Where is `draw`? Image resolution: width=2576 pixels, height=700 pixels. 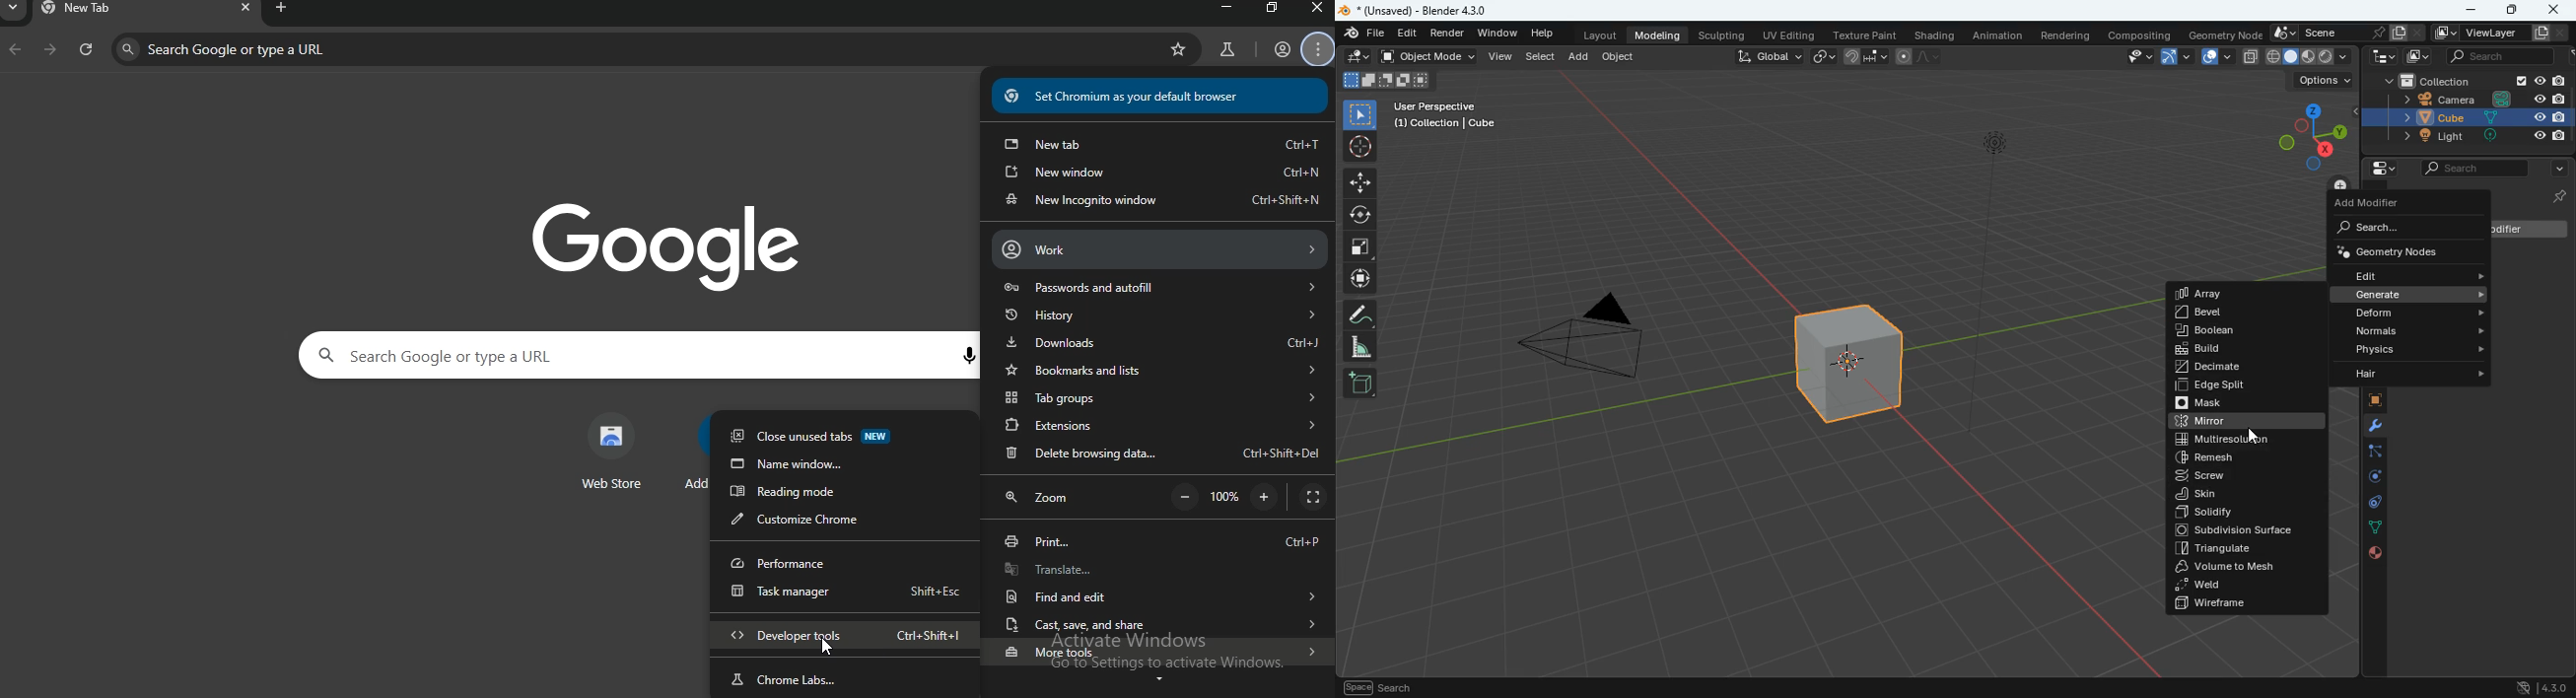 draw is located at coordinates (1362, 314).